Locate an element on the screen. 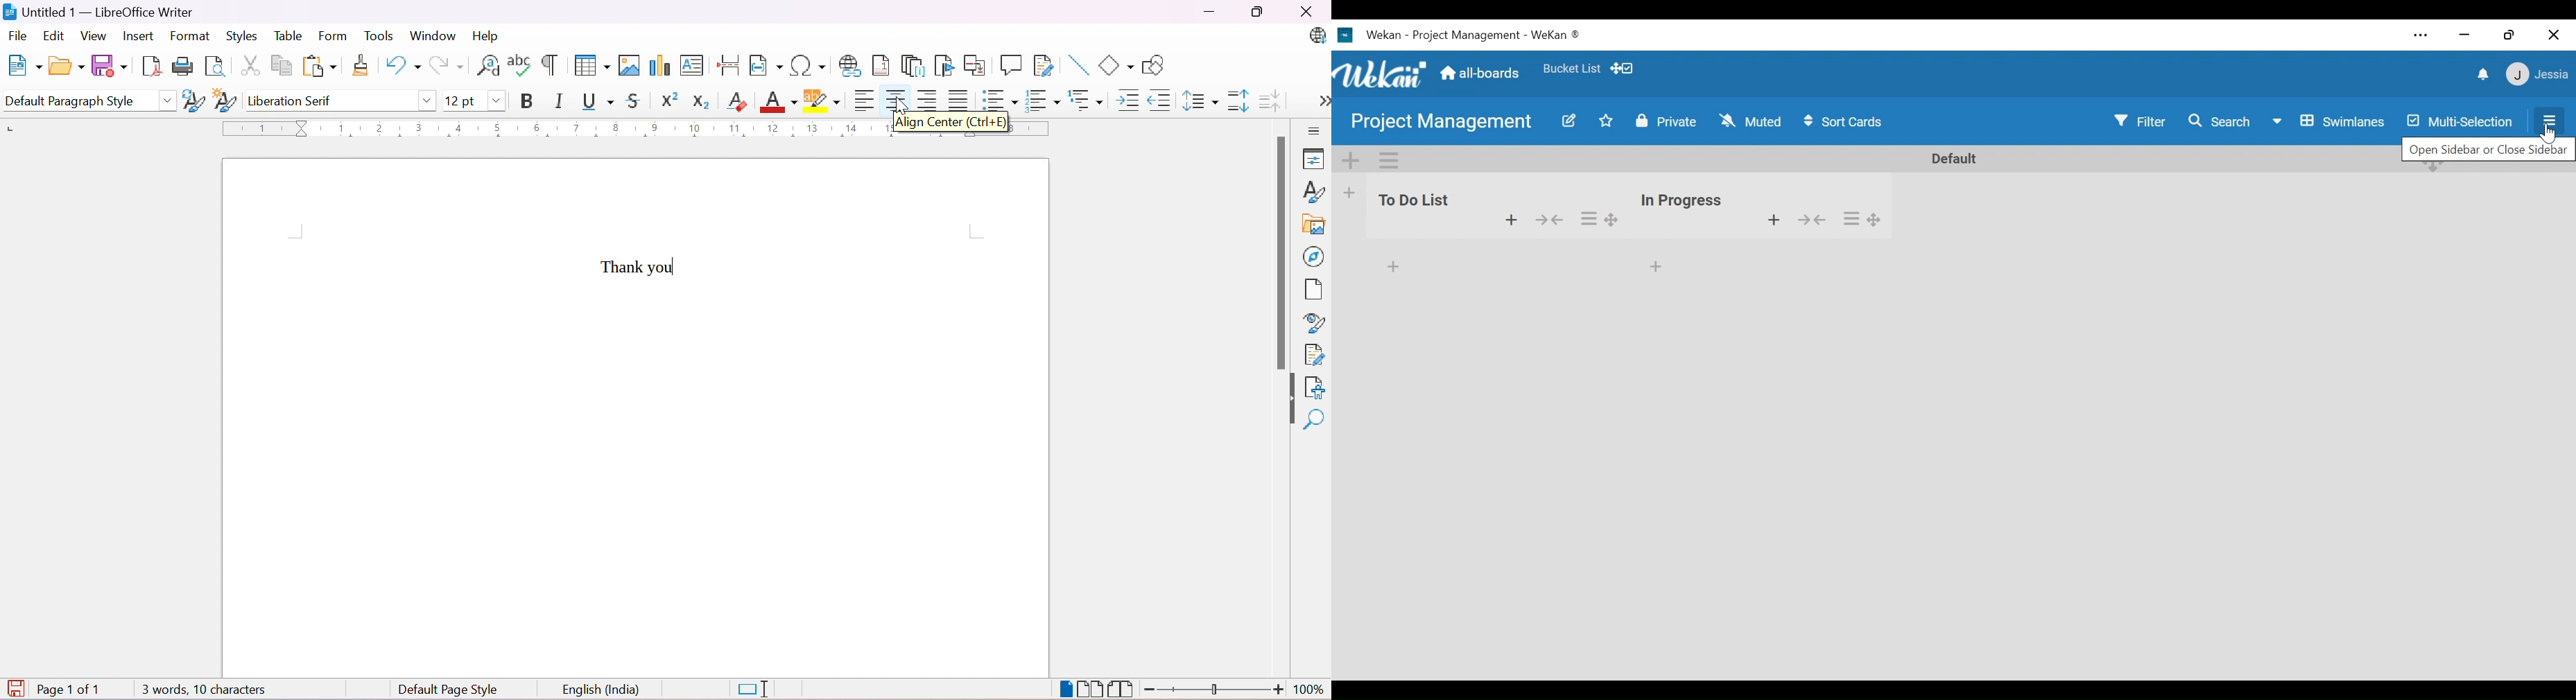 The image size is (2576, 700). Board Name is located at coordinates (1442, 121).